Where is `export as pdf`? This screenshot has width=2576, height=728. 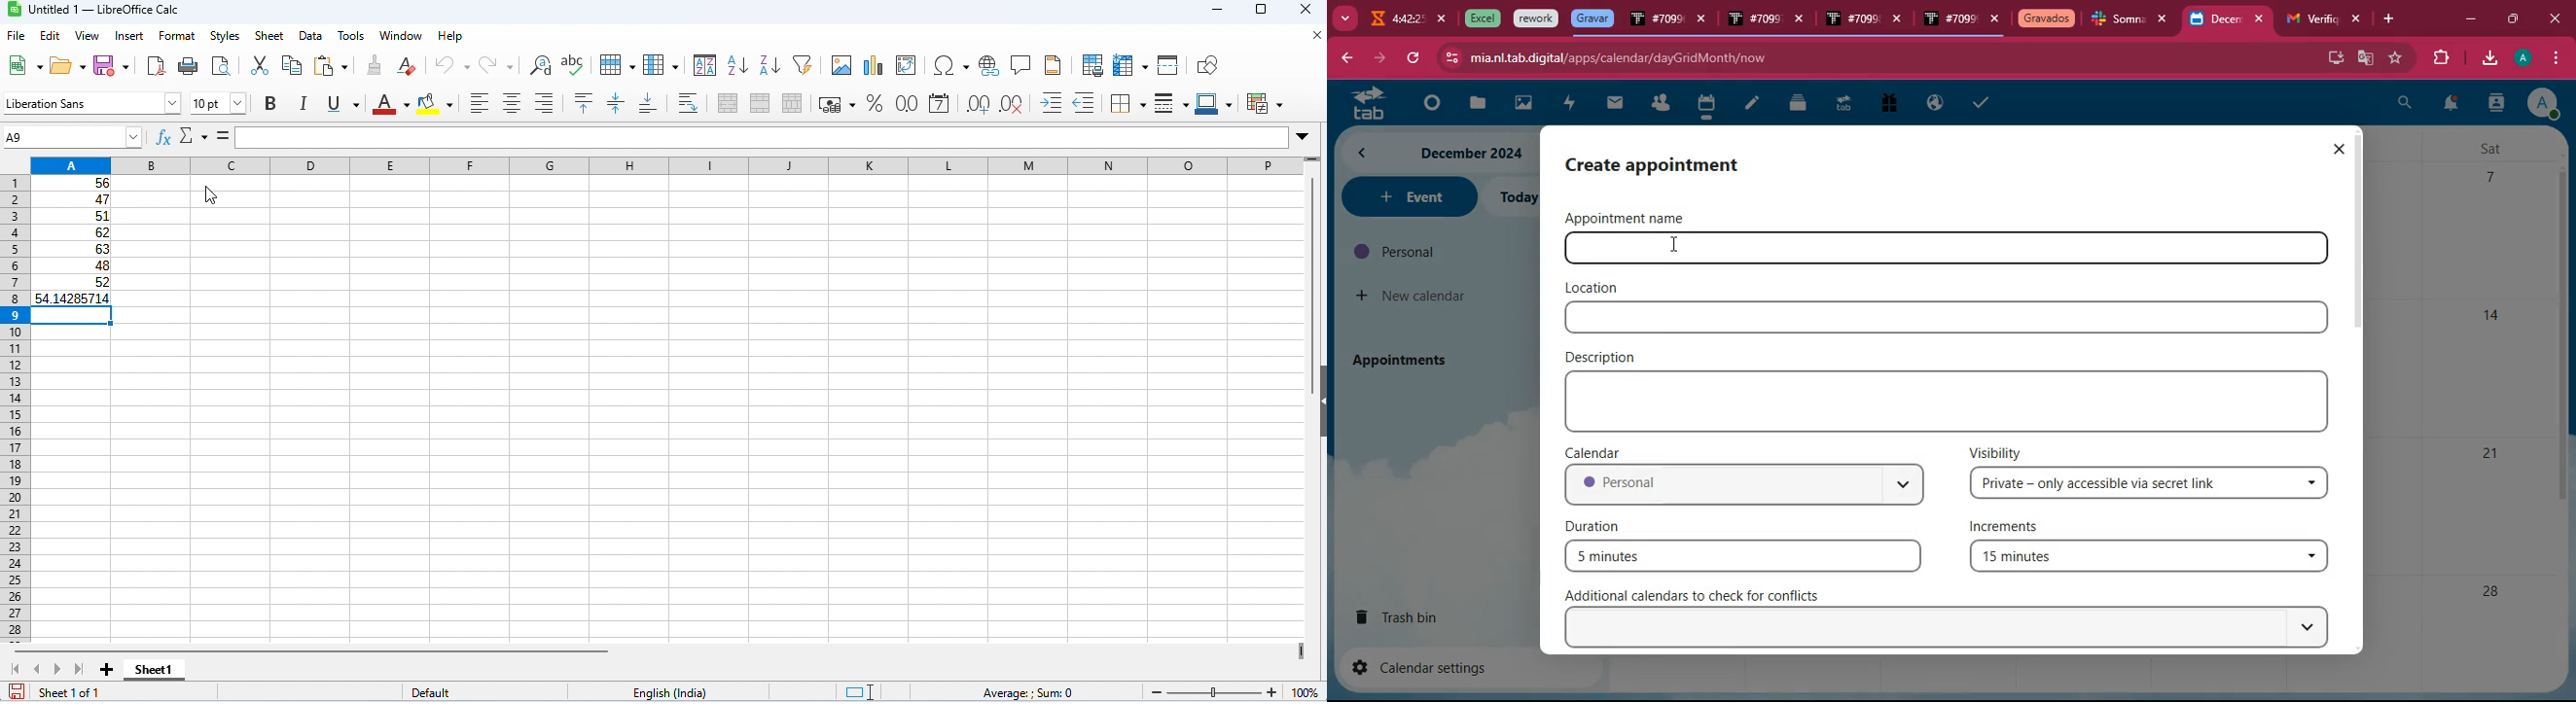
export as pdf is located at coordinates (156, 66).